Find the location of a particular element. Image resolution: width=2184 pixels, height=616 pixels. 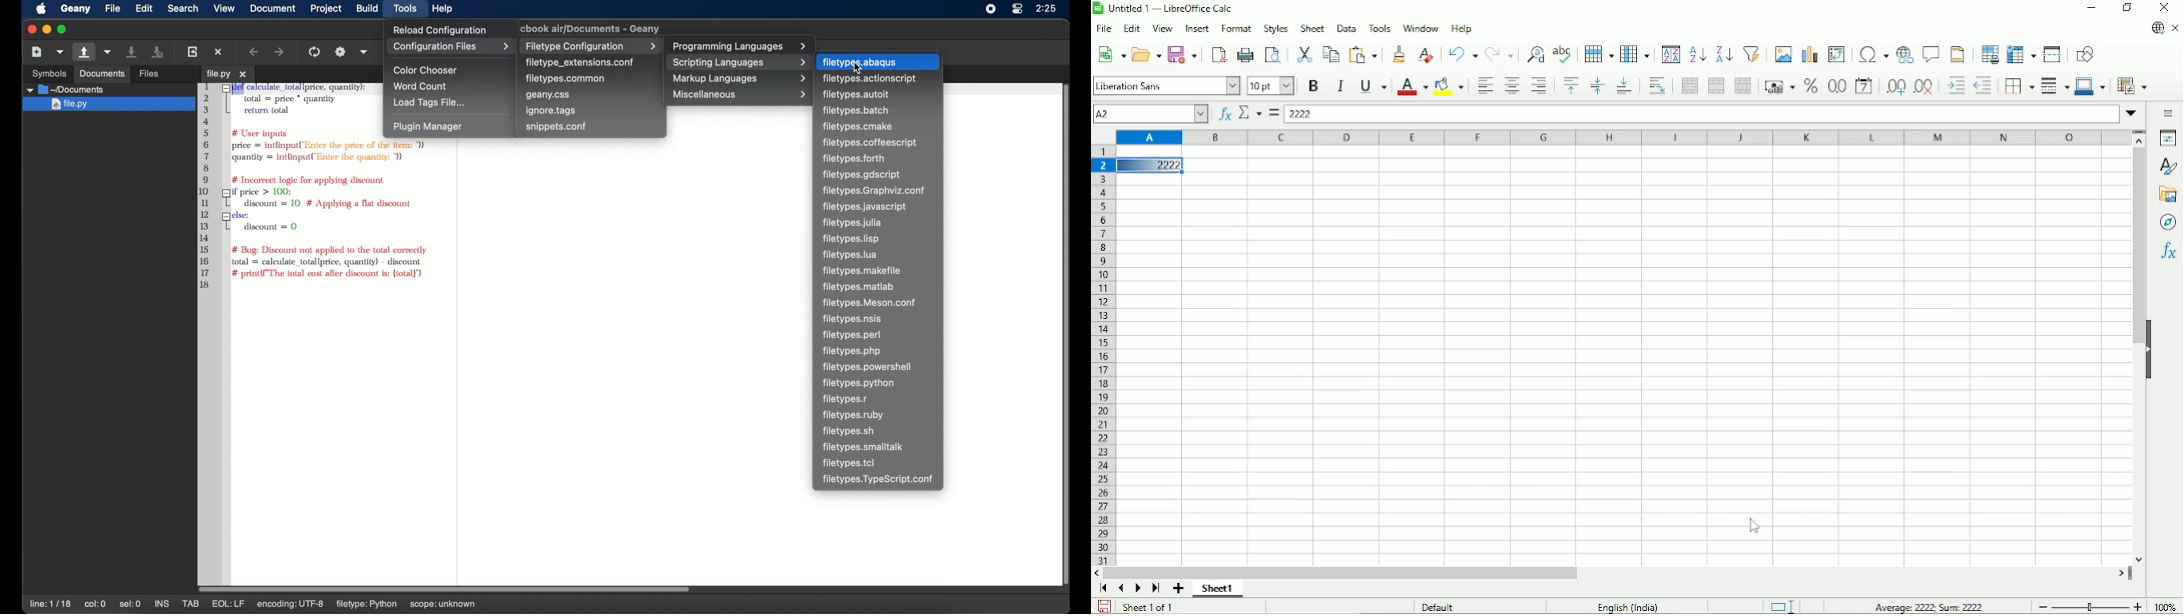

Update available is located at coordinates (2156, 29).